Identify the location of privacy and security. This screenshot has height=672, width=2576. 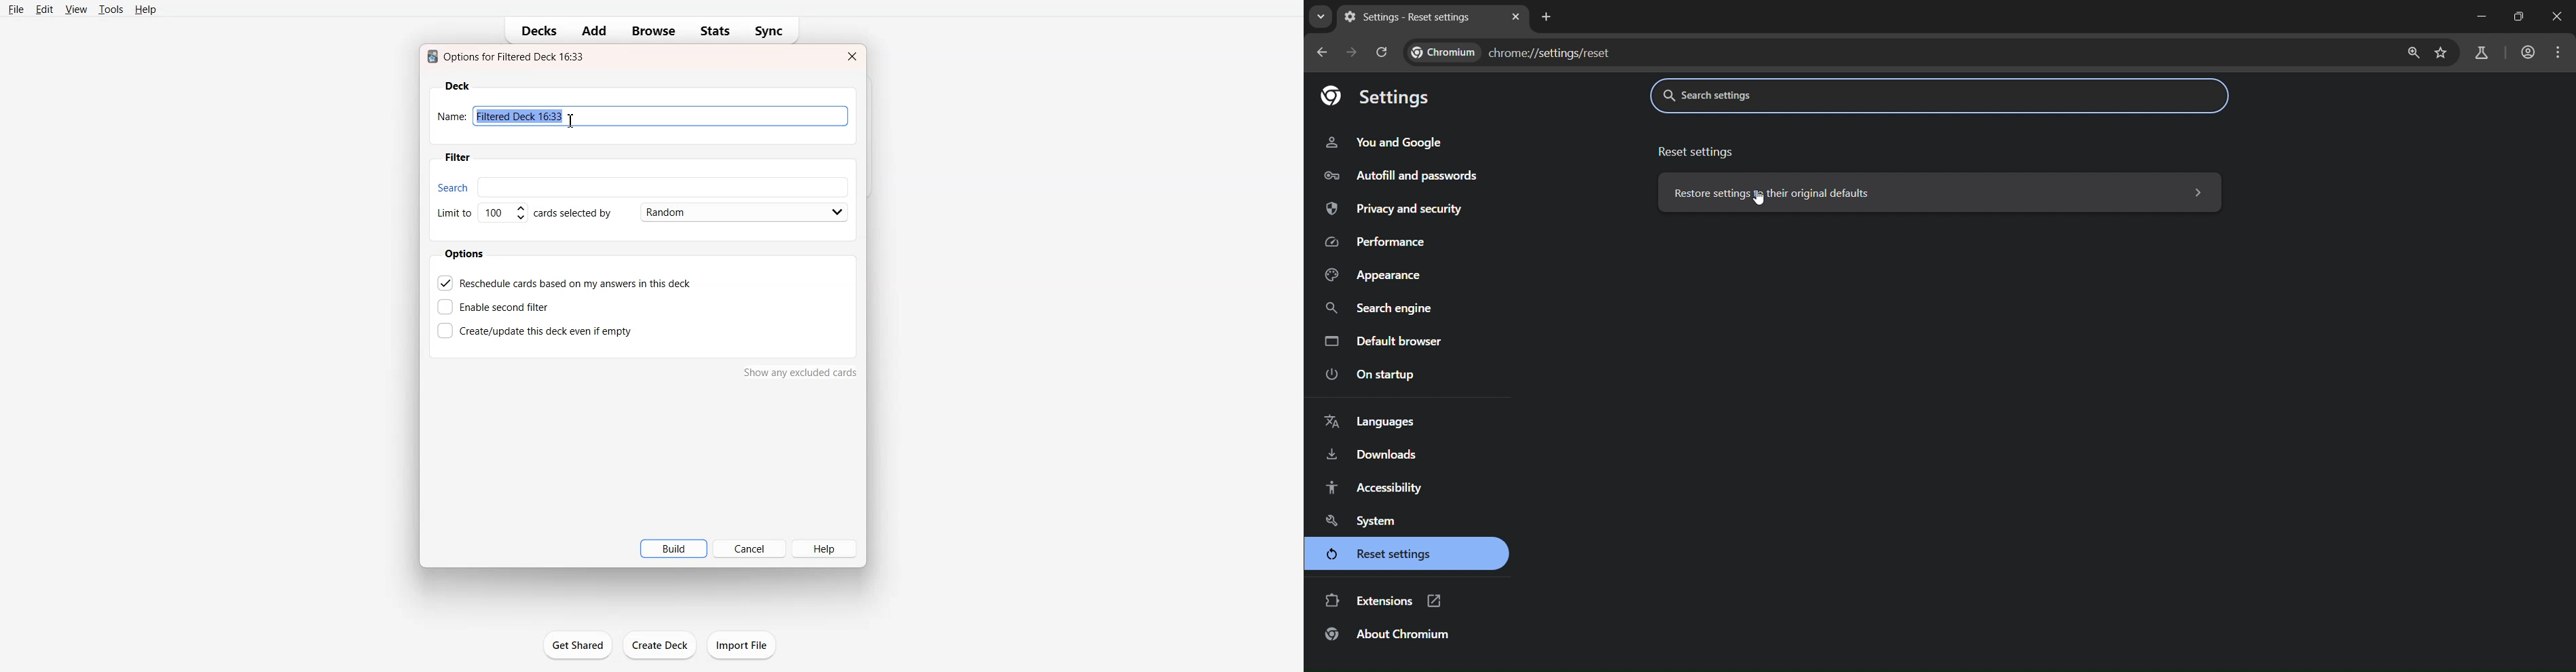
(1398, 208).